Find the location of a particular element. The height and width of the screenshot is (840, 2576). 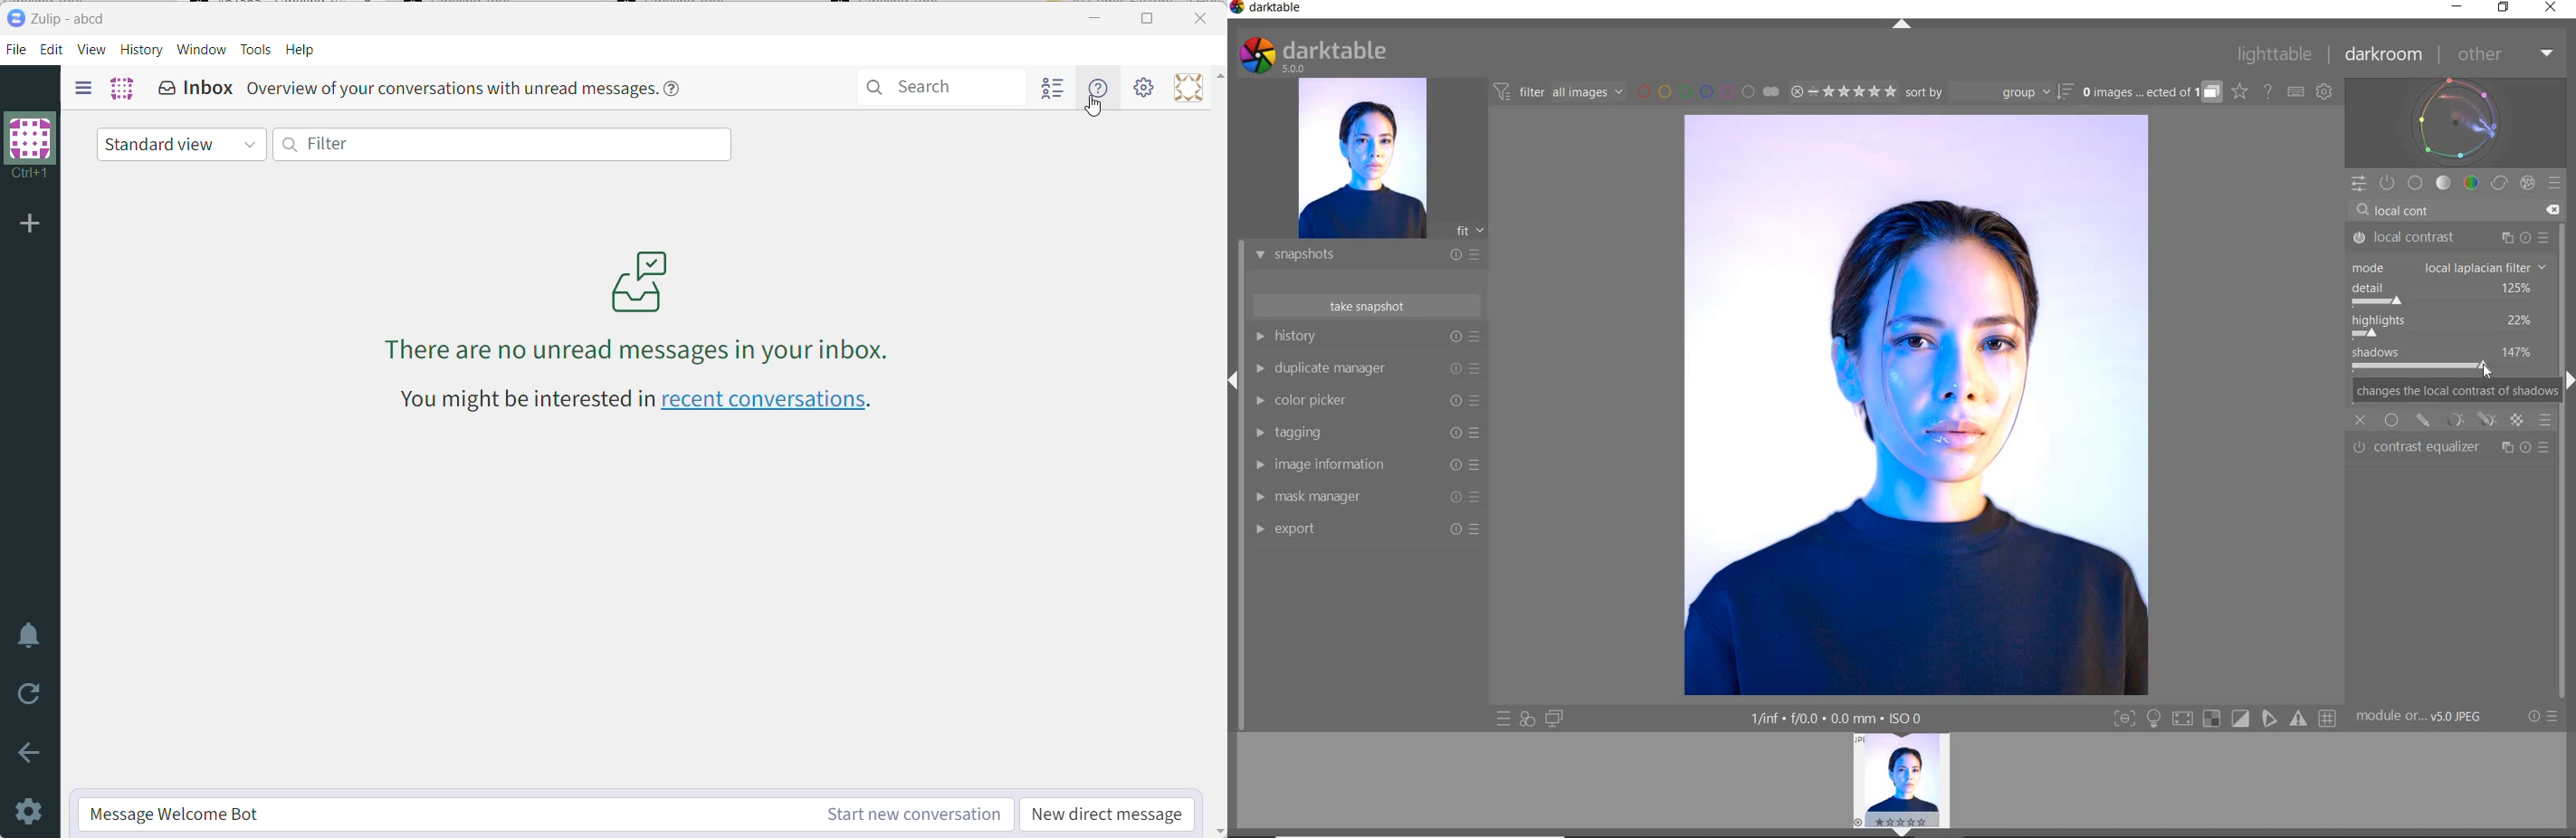

DISPLAY A SECOND DARKROOM IMAGE WINDOW is located at coordinates (1554, 718).